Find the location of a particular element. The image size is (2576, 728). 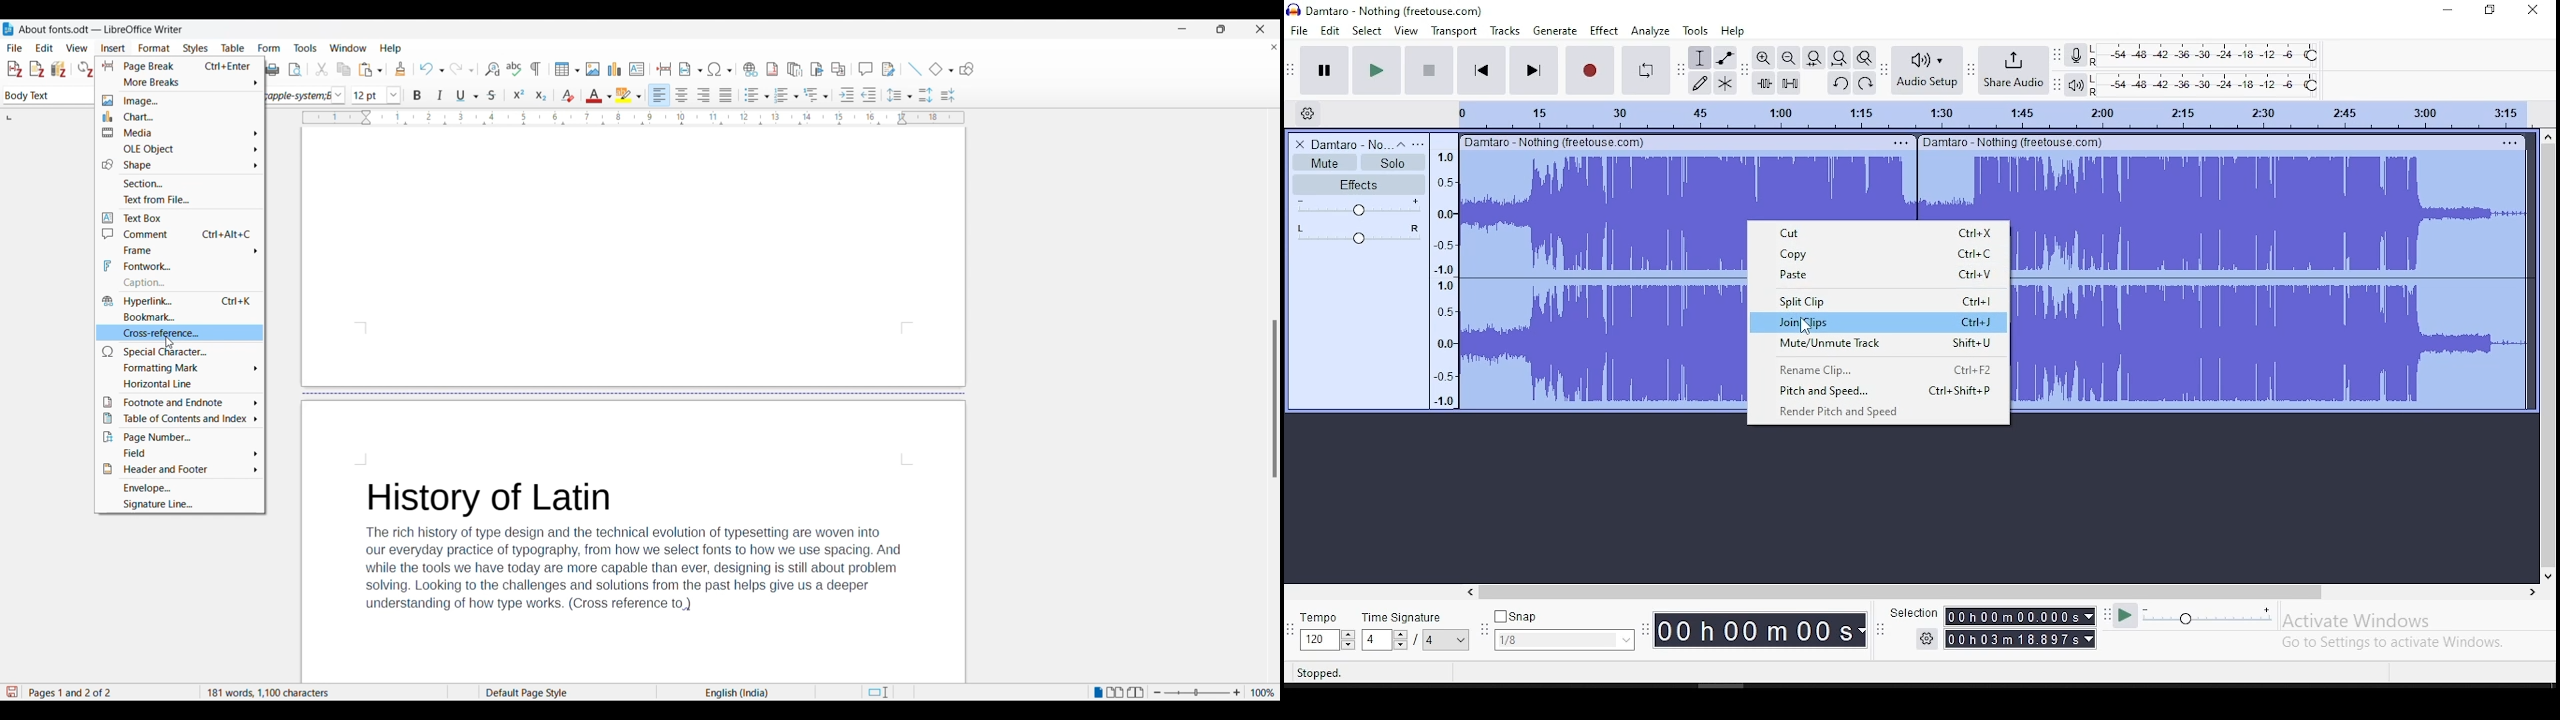

Frame options is located at coordinates (180, 250).